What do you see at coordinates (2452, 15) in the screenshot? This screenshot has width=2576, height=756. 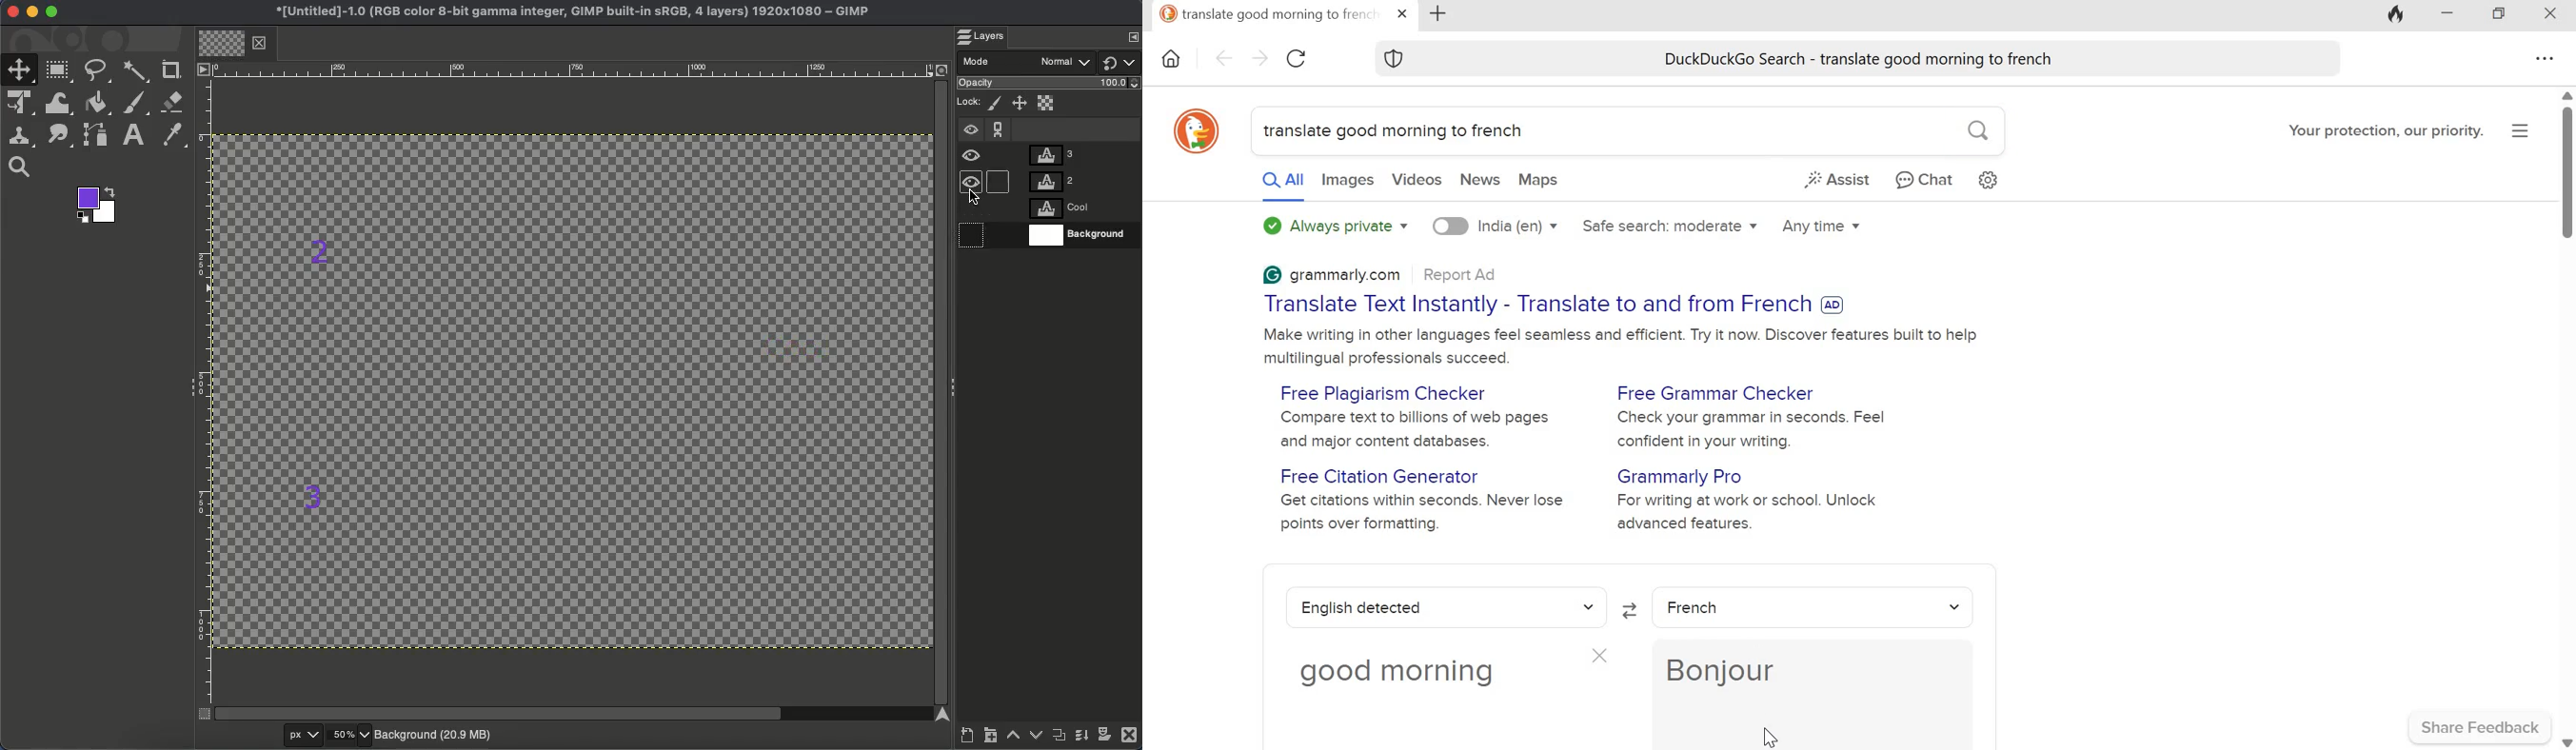 I see `Minimize` at bounding box center [2452, 15].